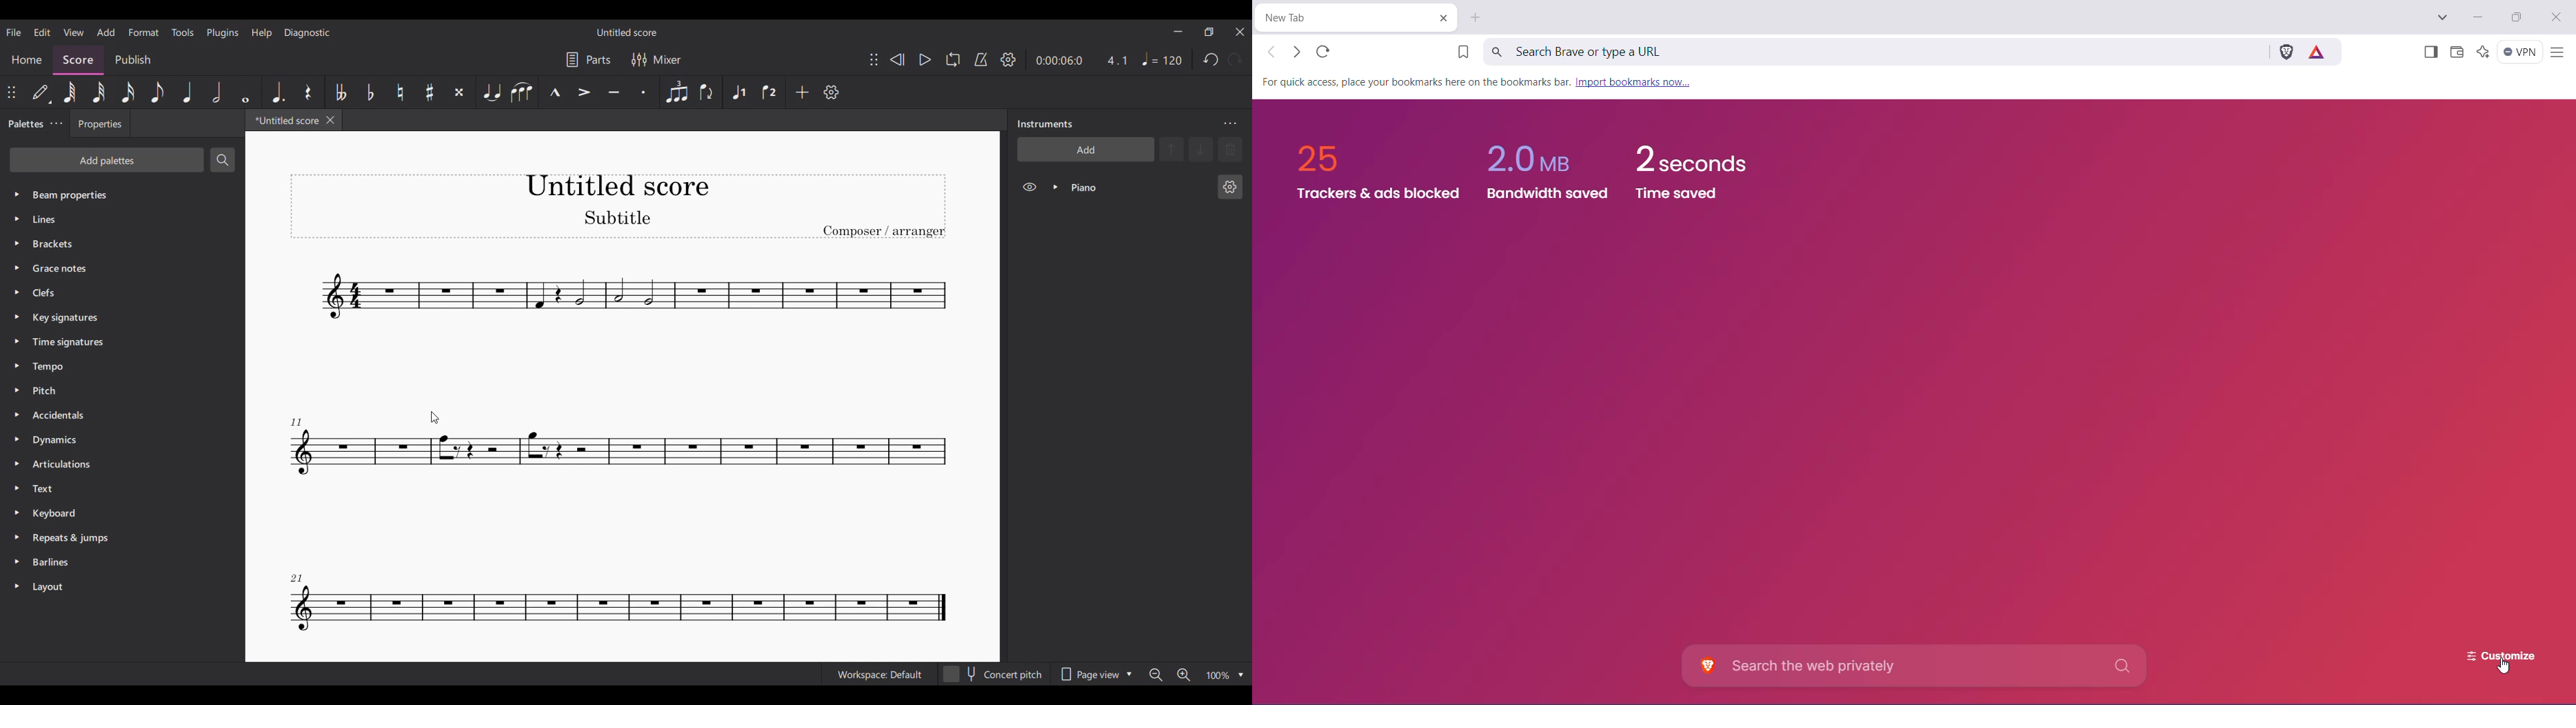  I want to click on Customize toolbar, so click(831, 93).